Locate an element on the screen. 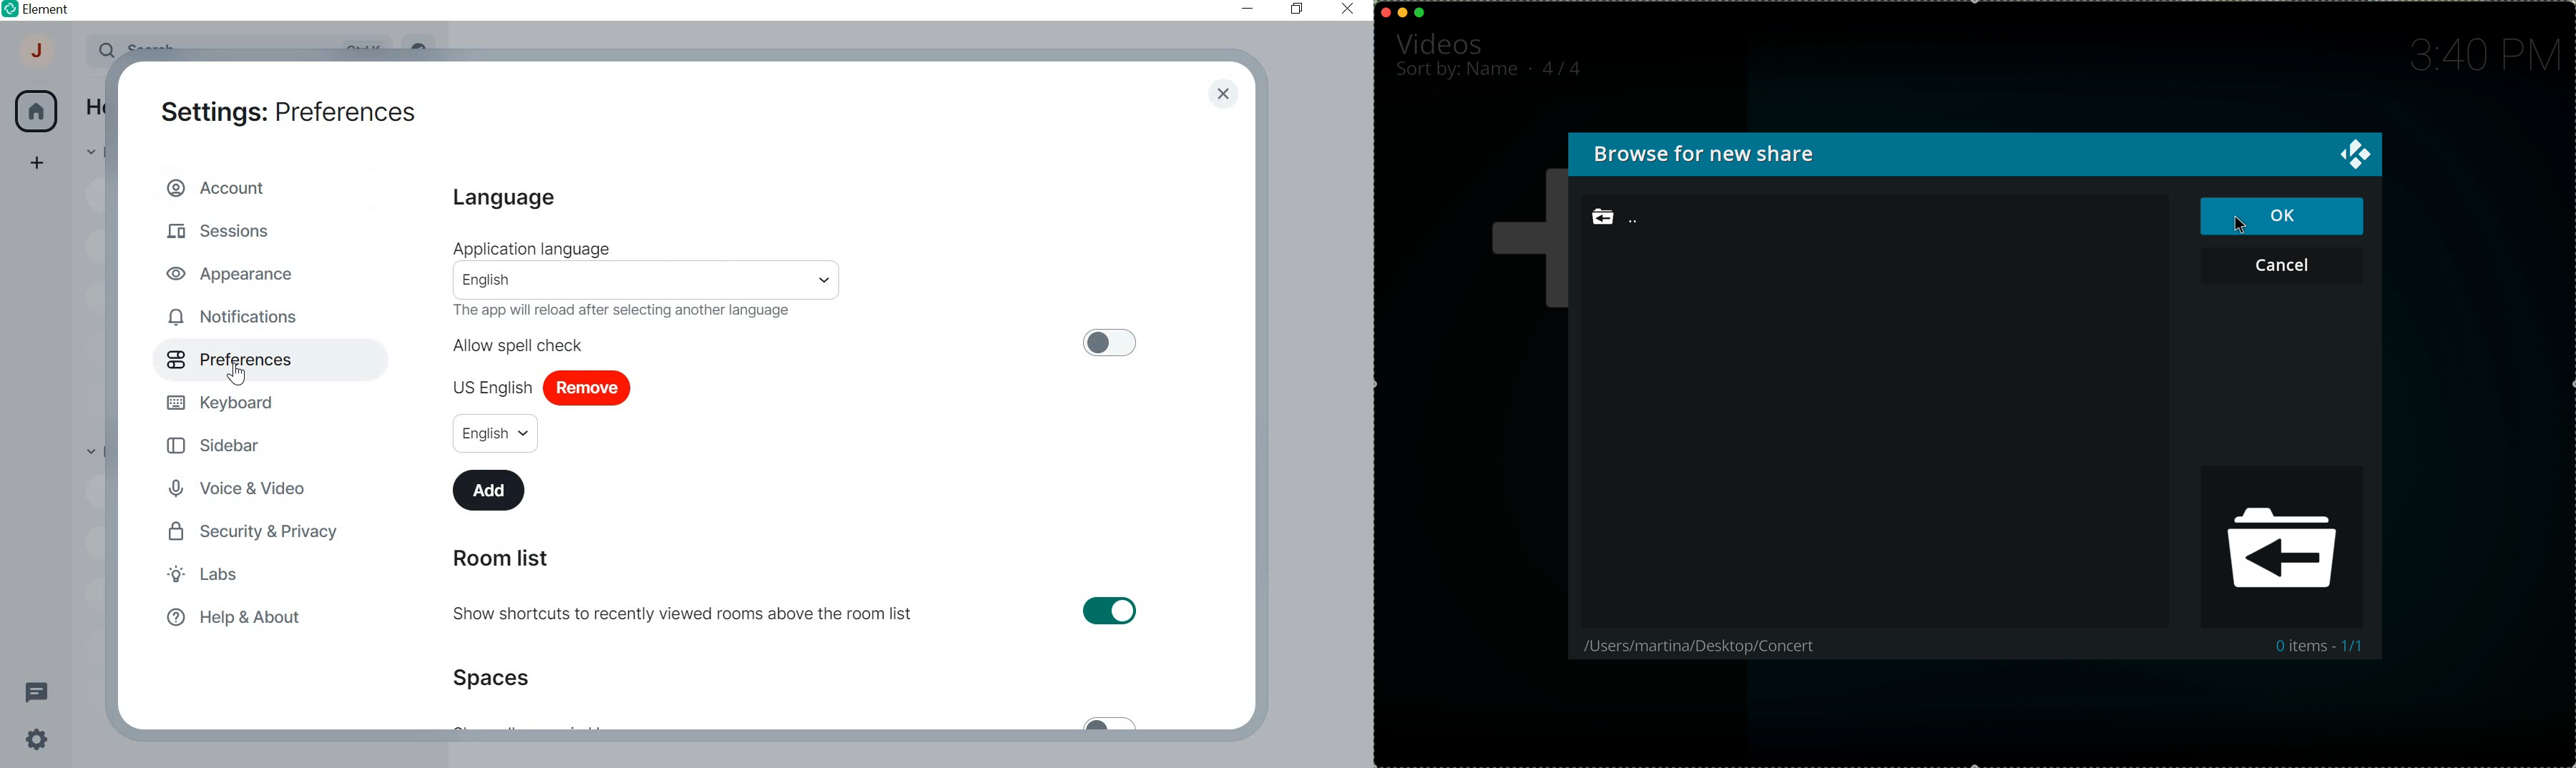  videos is located at coordinates (1442, 42).